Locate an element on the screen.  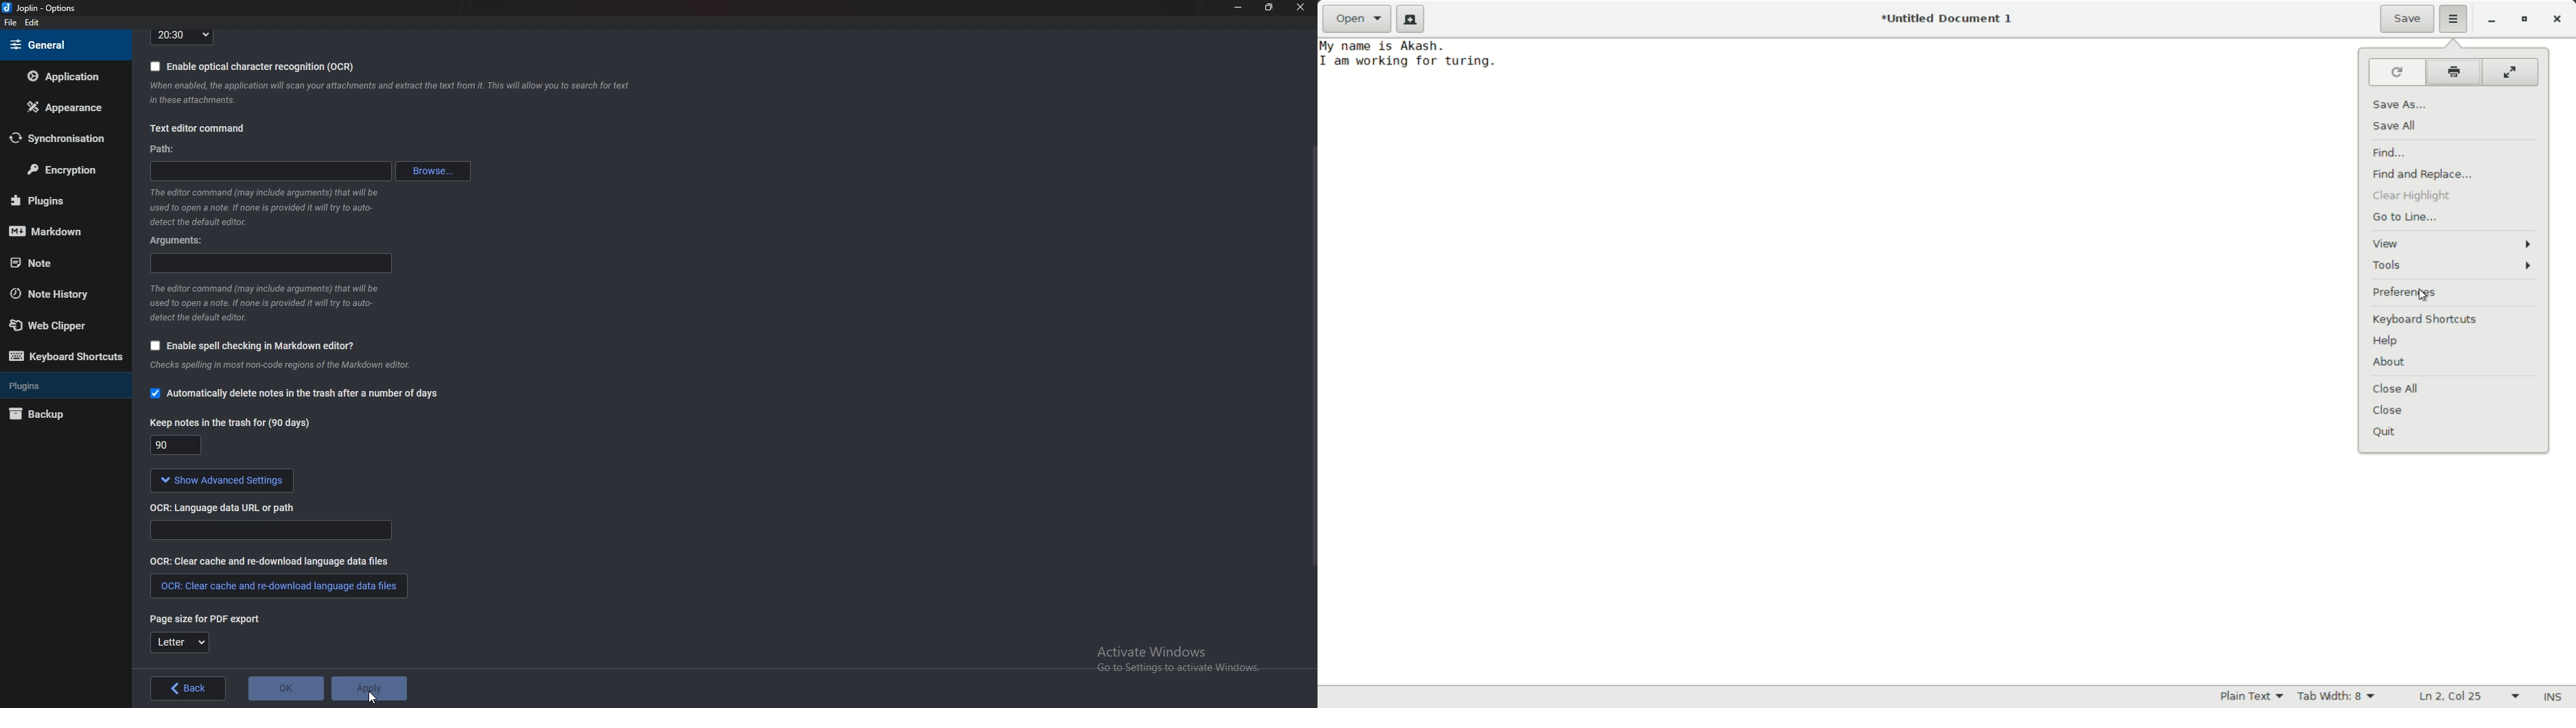
Note history is located at coordinates (56, 294).